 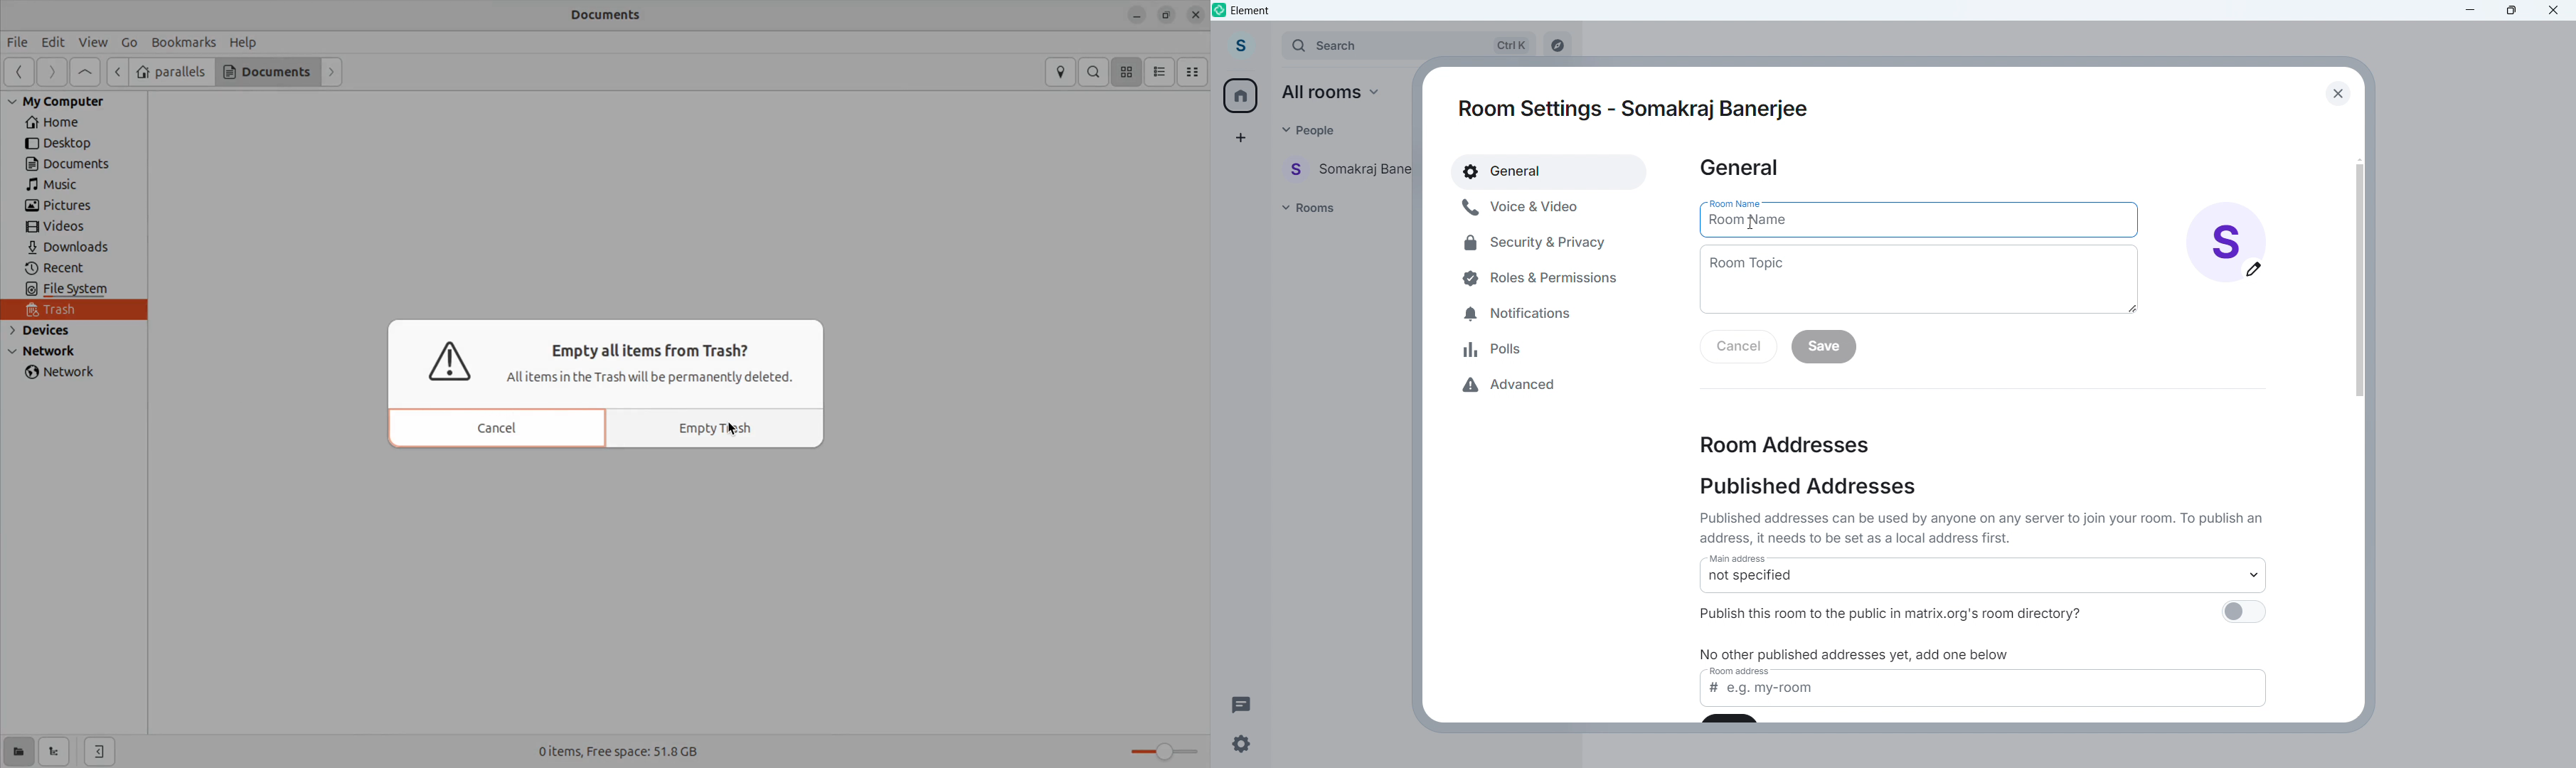 What do you see at coordinates (1538, 206) in the screenshot?
I see `Voice and video ` at bounding box center [1538, 206].